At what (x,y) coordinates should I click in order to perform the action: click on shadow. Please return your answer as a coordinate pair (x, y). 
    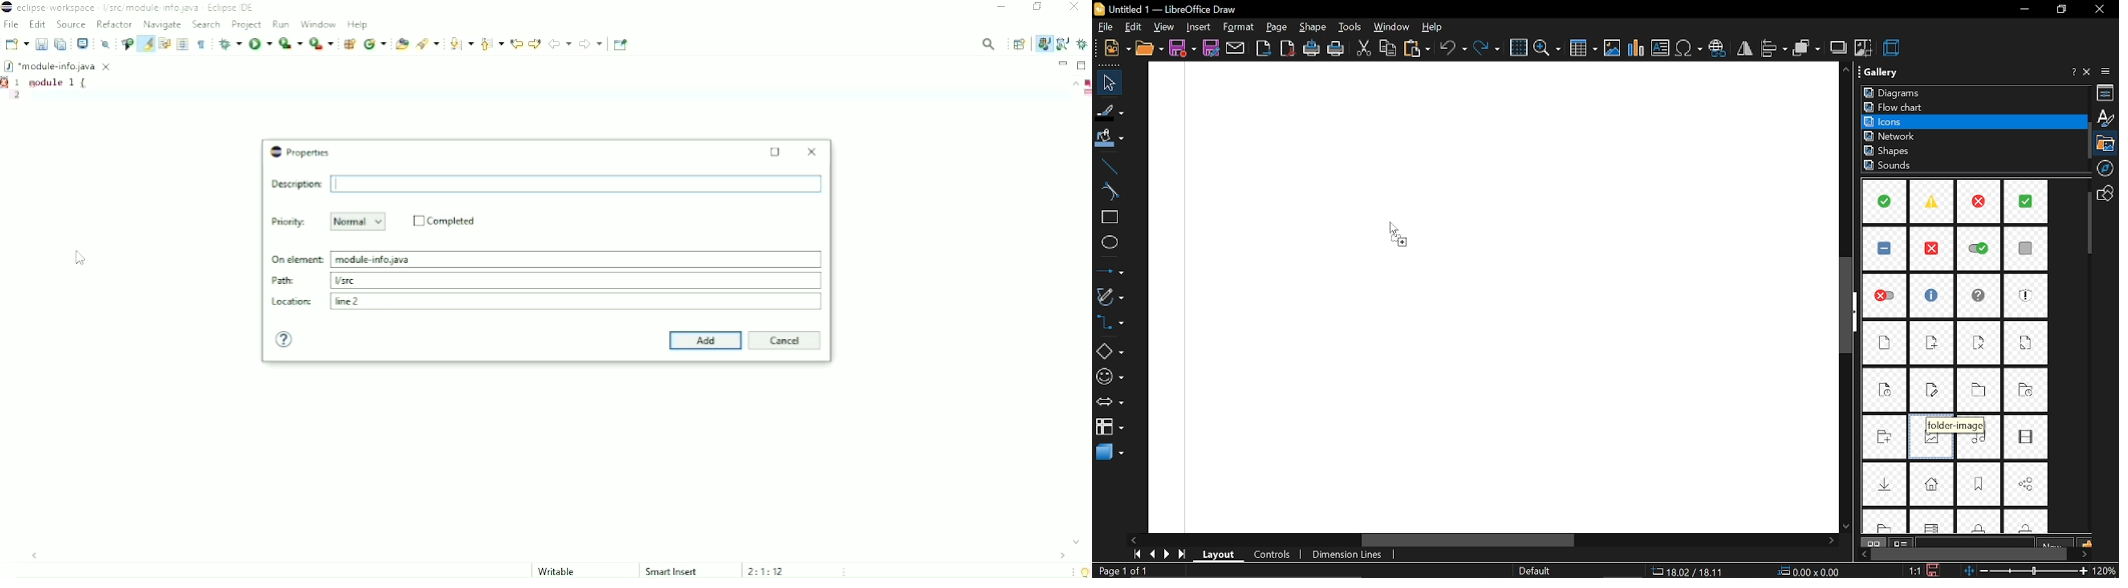
    Looking at the image, I should click on (1839, 48).